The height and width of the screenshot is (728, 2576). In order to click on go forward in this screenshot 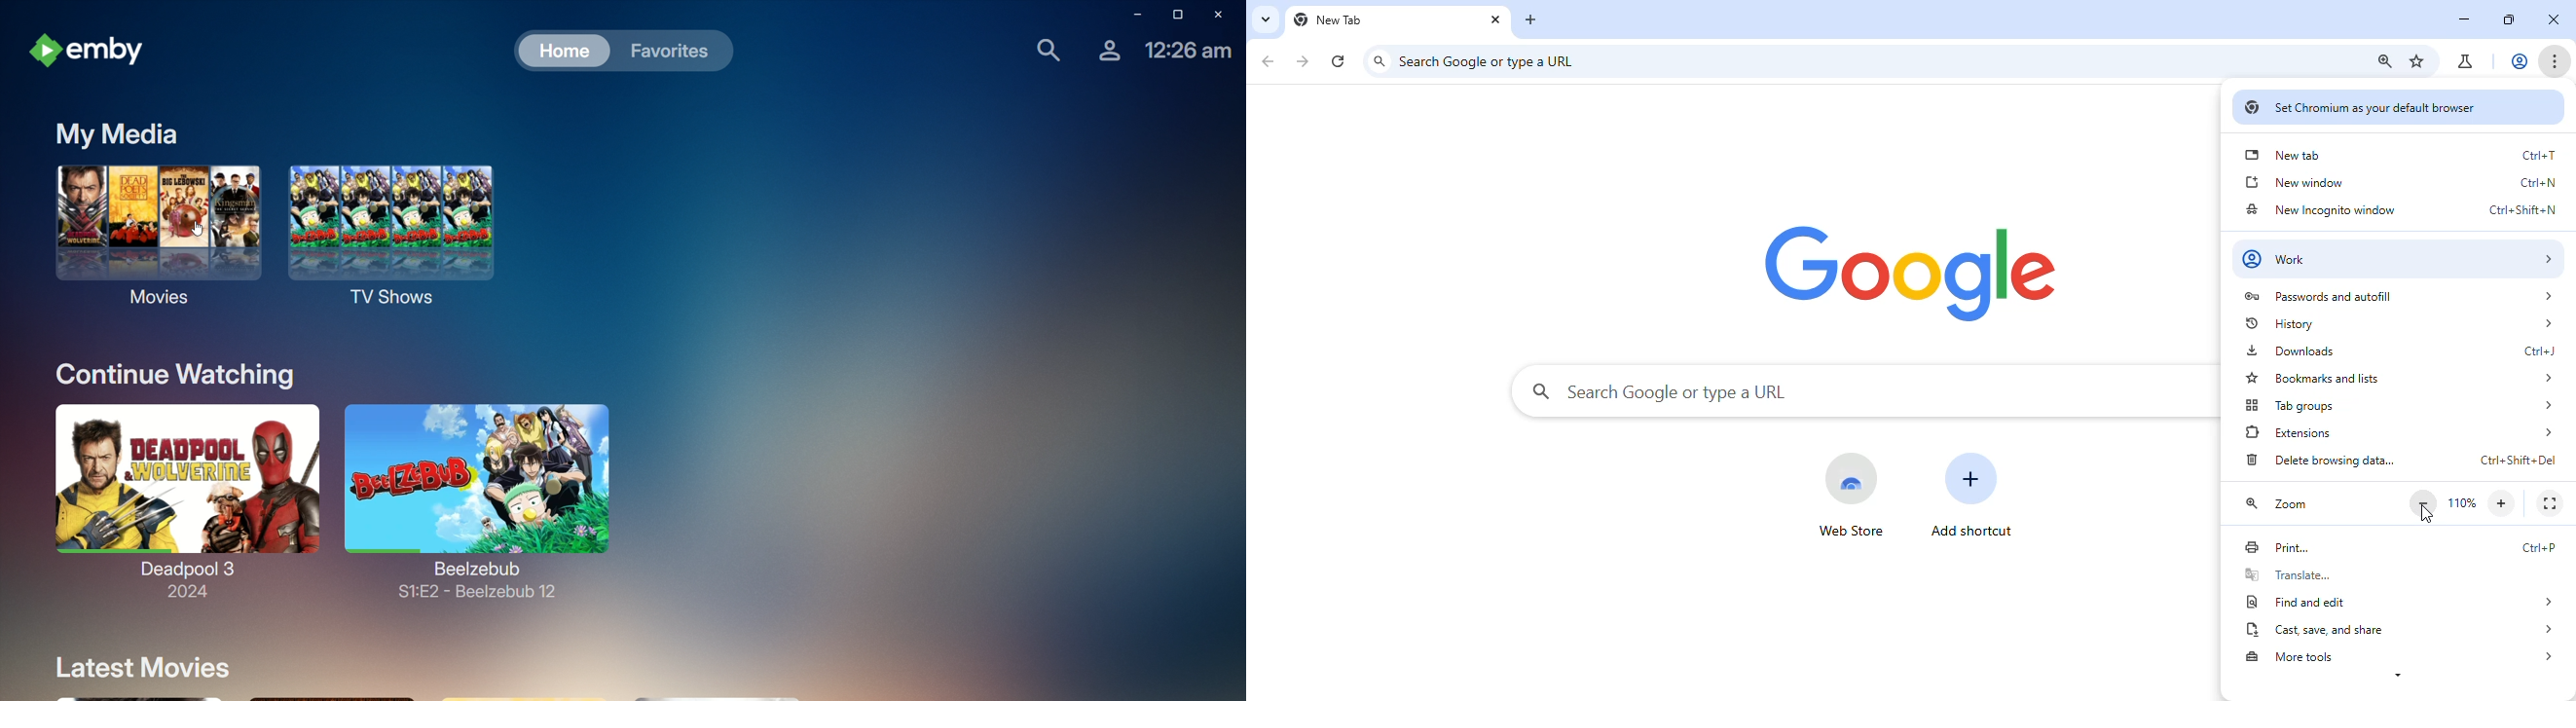, I will do `click(1305, 60)`.